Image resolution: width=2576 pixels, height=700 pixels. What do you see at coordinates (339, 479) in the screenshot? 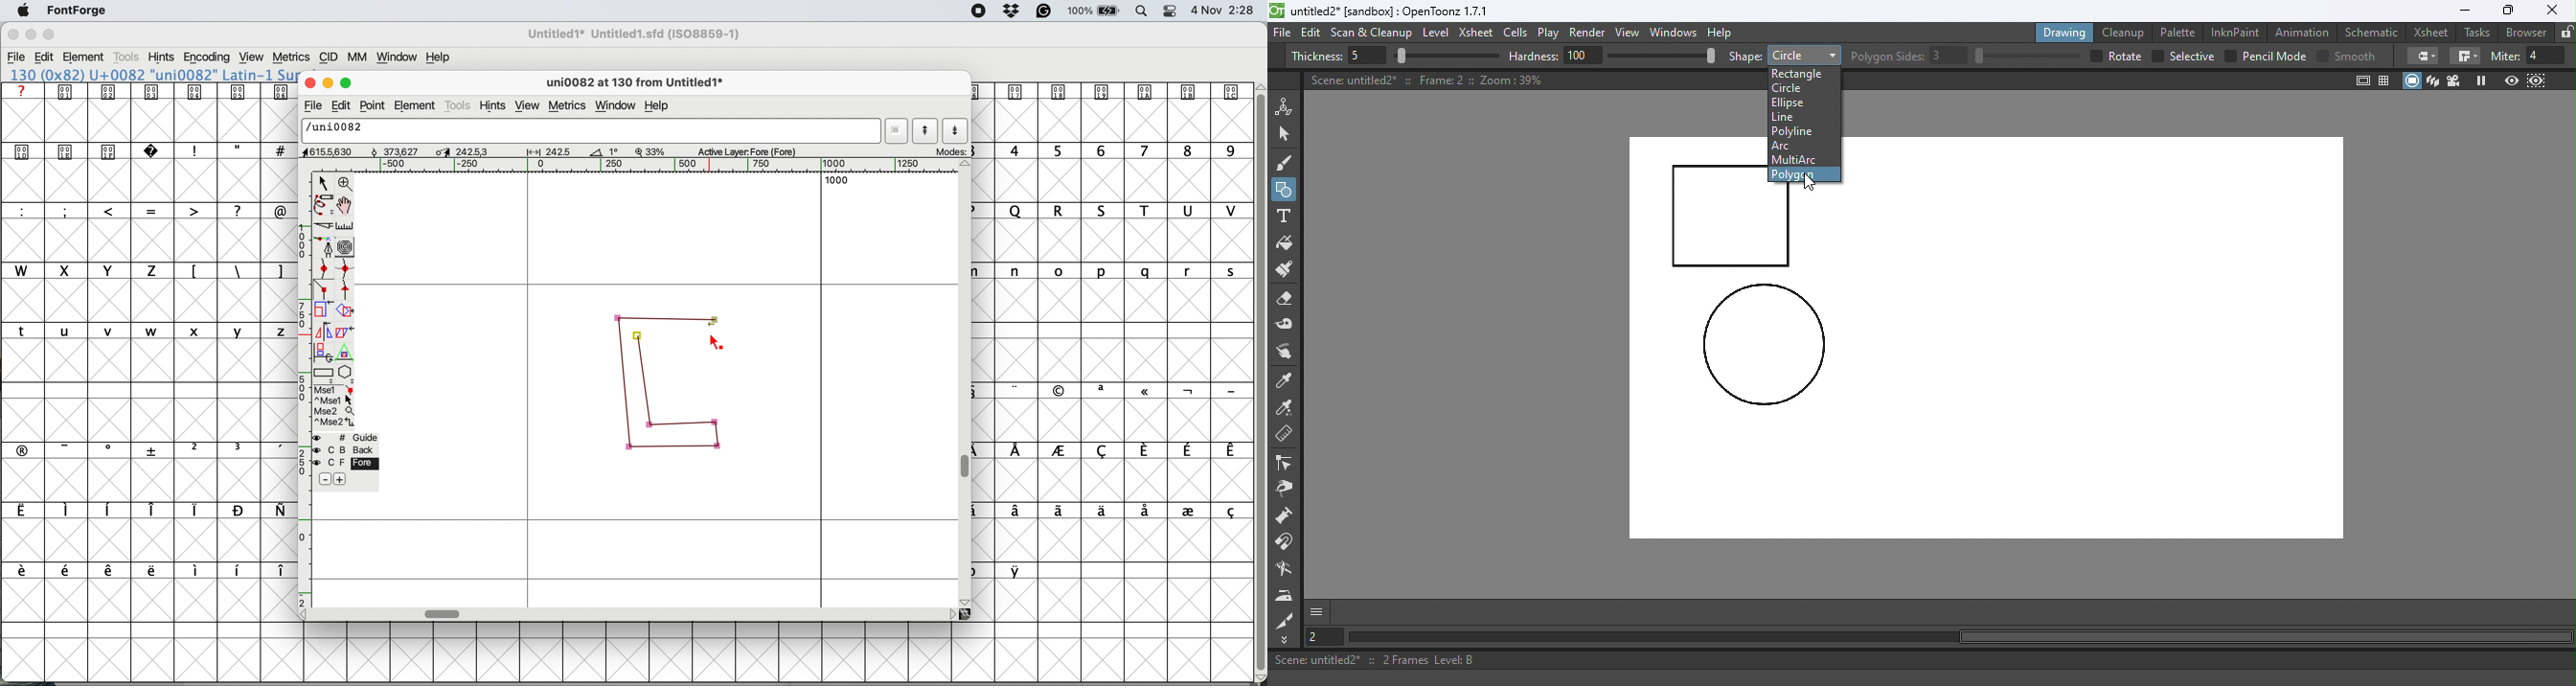
I see `add` at bounding box center [339, 479].